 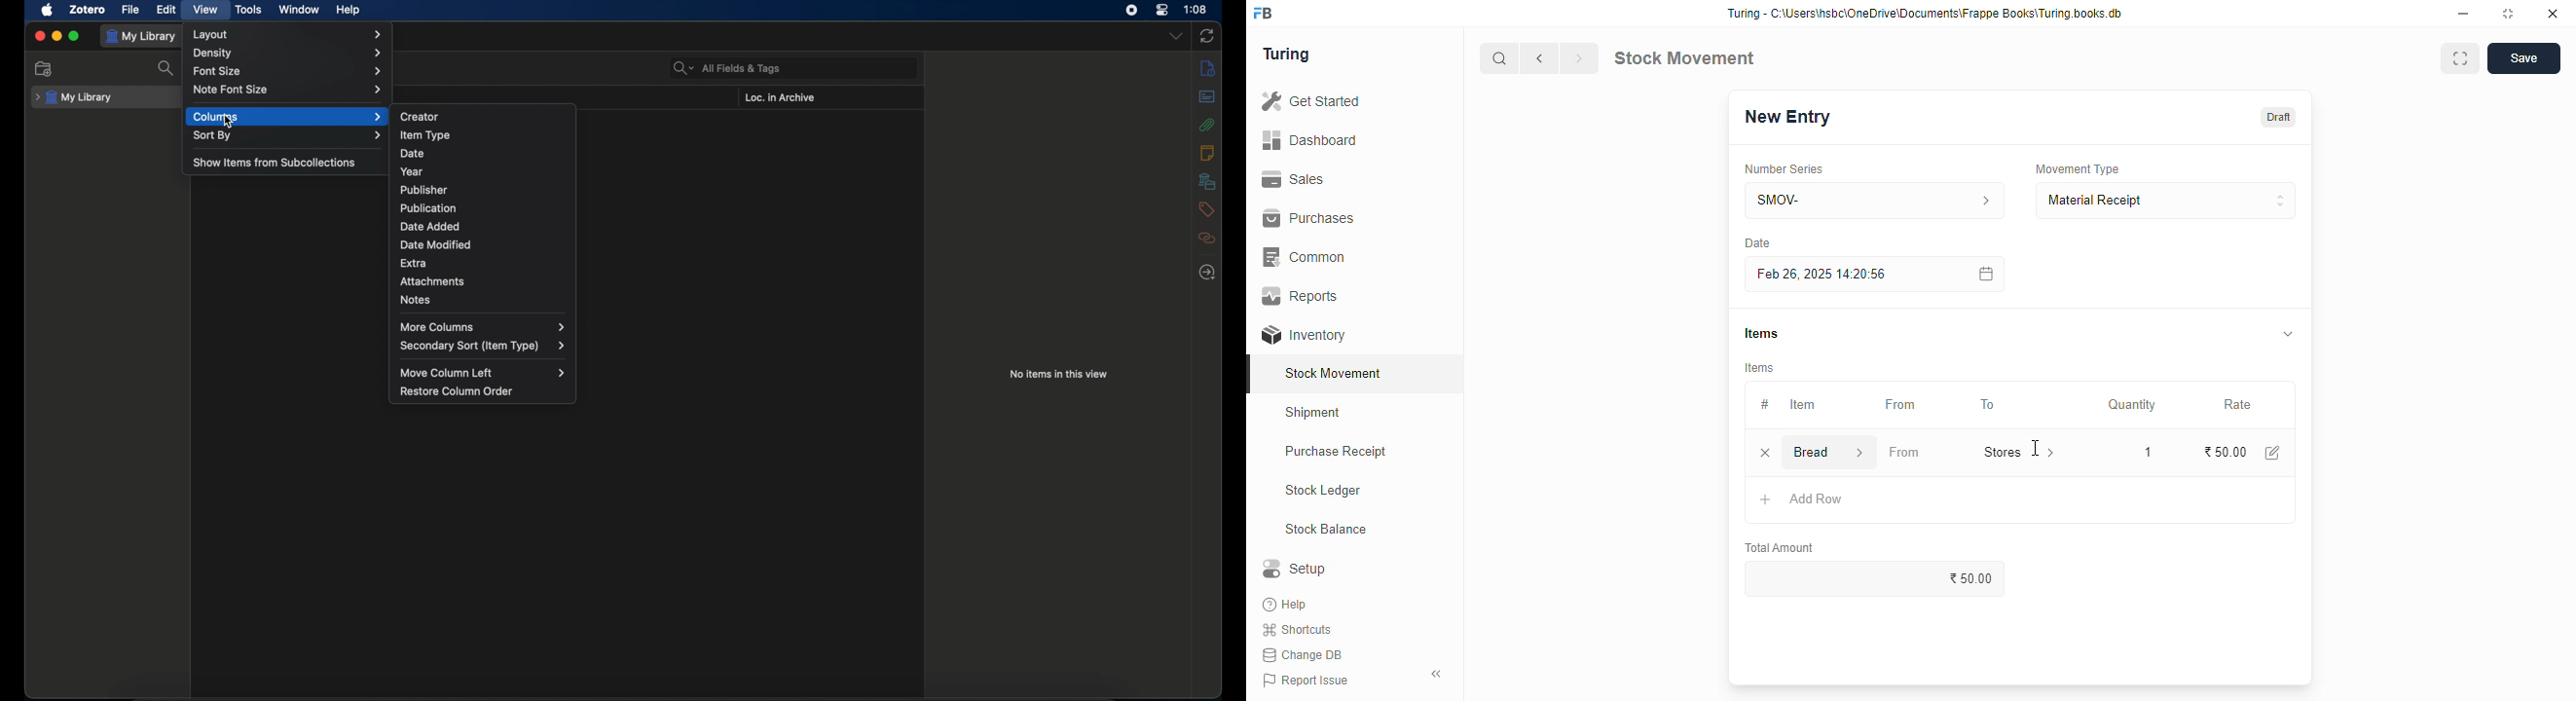 What do you see at coordinates (1208, 273) in the screenshot?
I see `locate` at bounding box center [1208, 273].